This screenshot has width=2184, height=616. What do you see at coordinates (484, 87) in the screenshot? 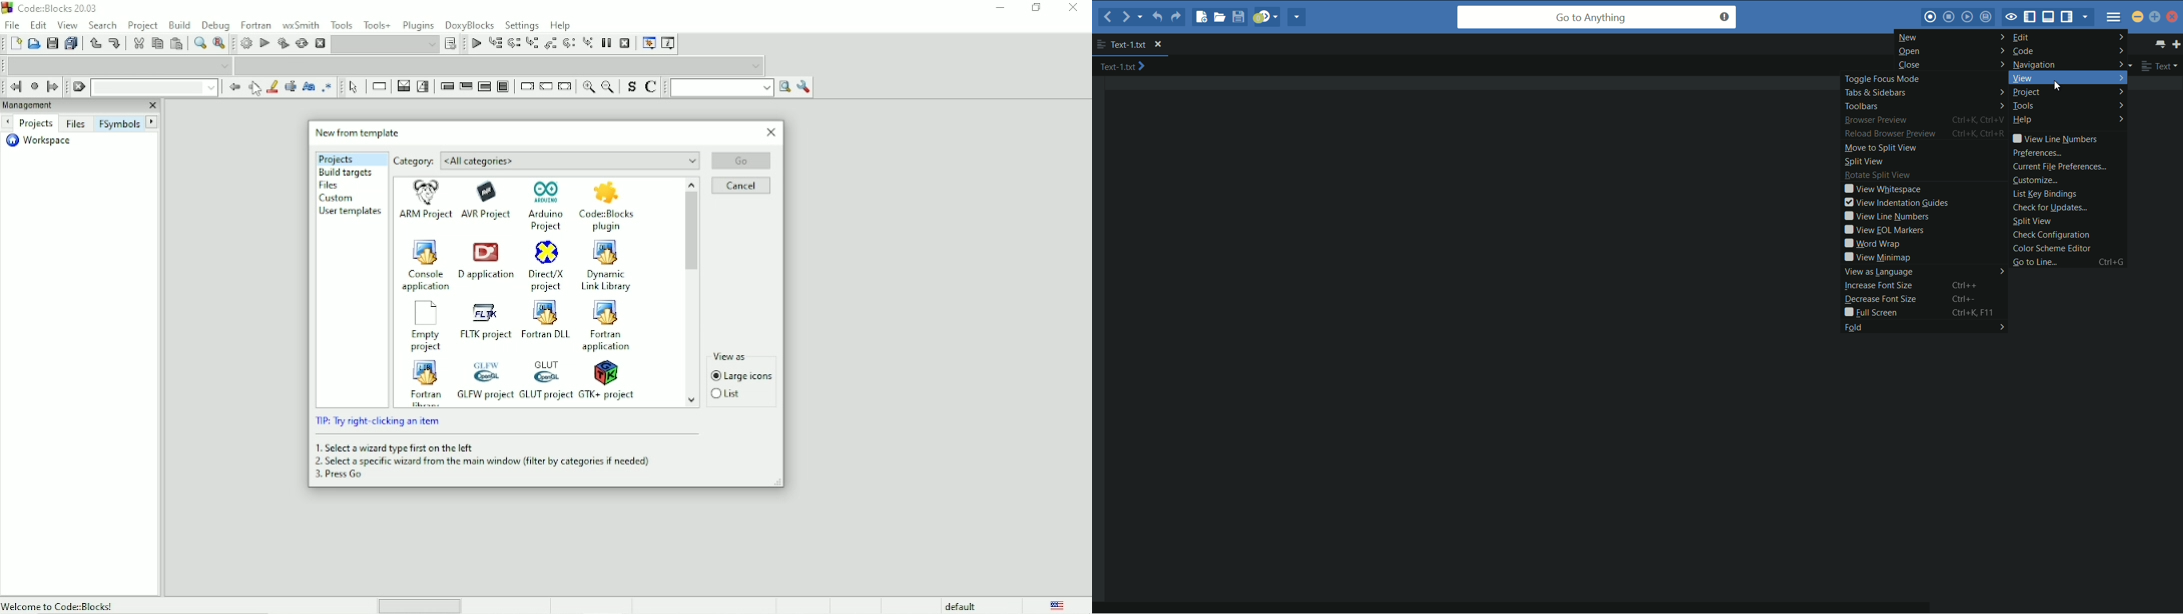
I see `Counting loop` at bounding box center [484, 87].